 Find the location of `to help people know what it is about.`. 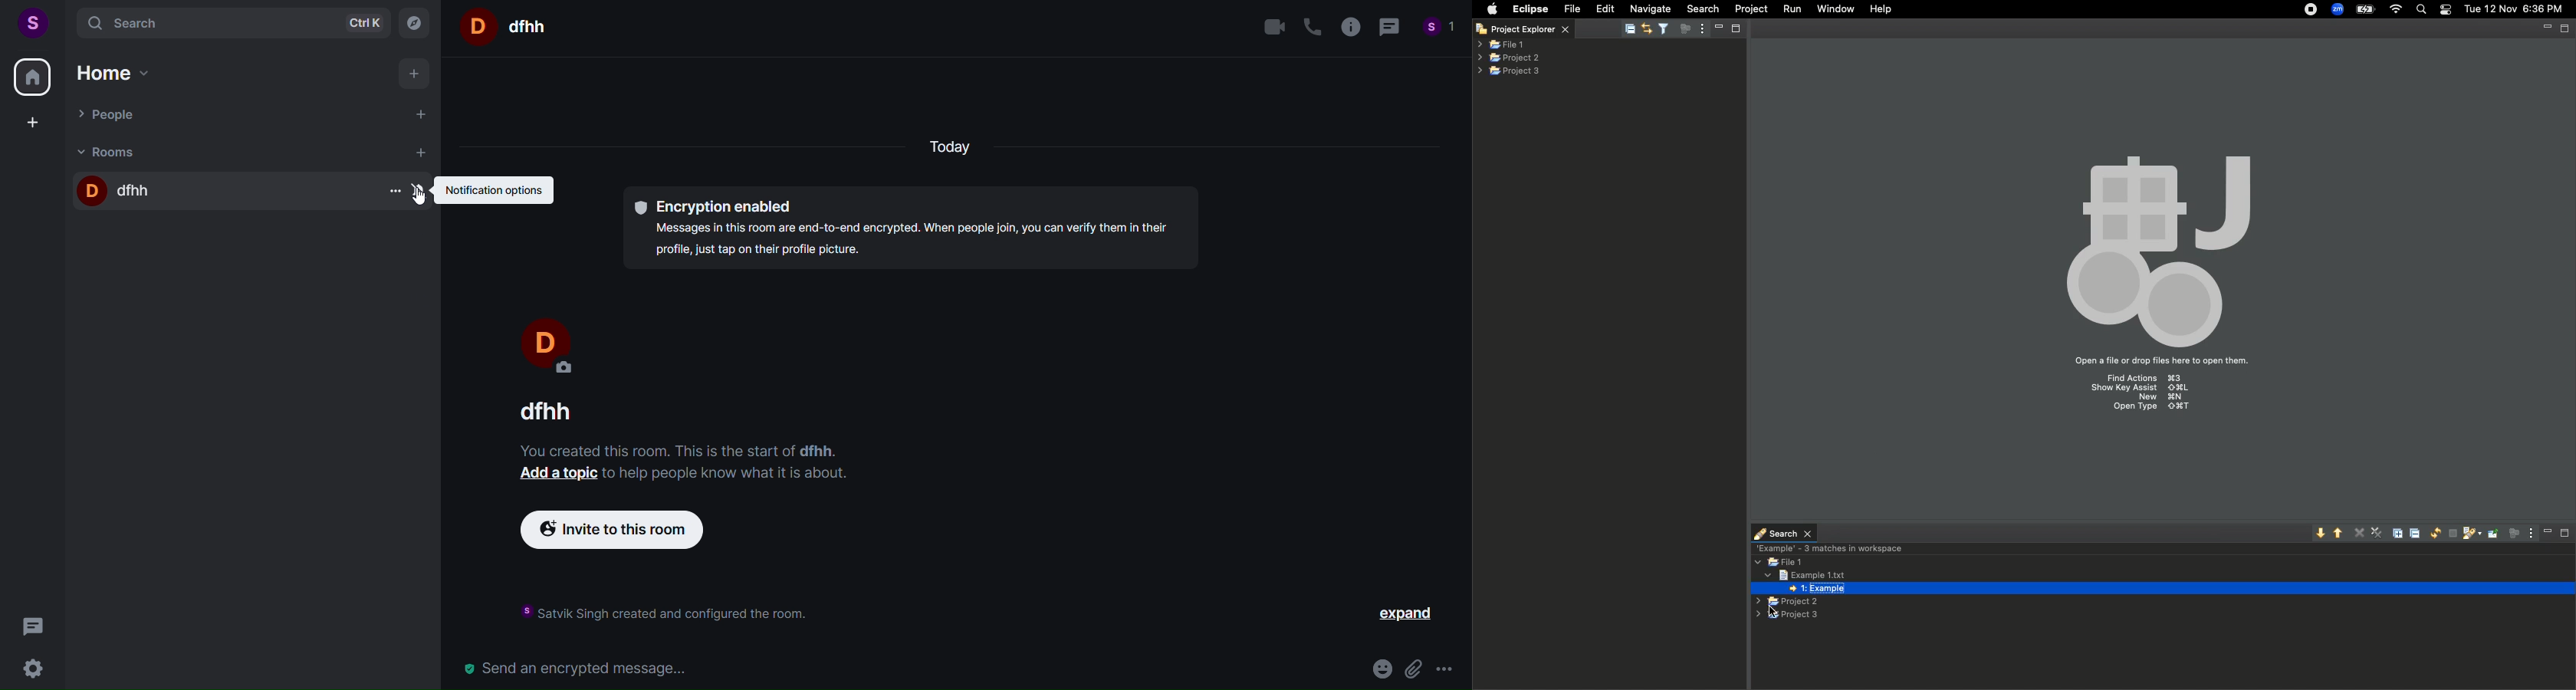

to help people know what it is about. is located at coordinates (727, 475).